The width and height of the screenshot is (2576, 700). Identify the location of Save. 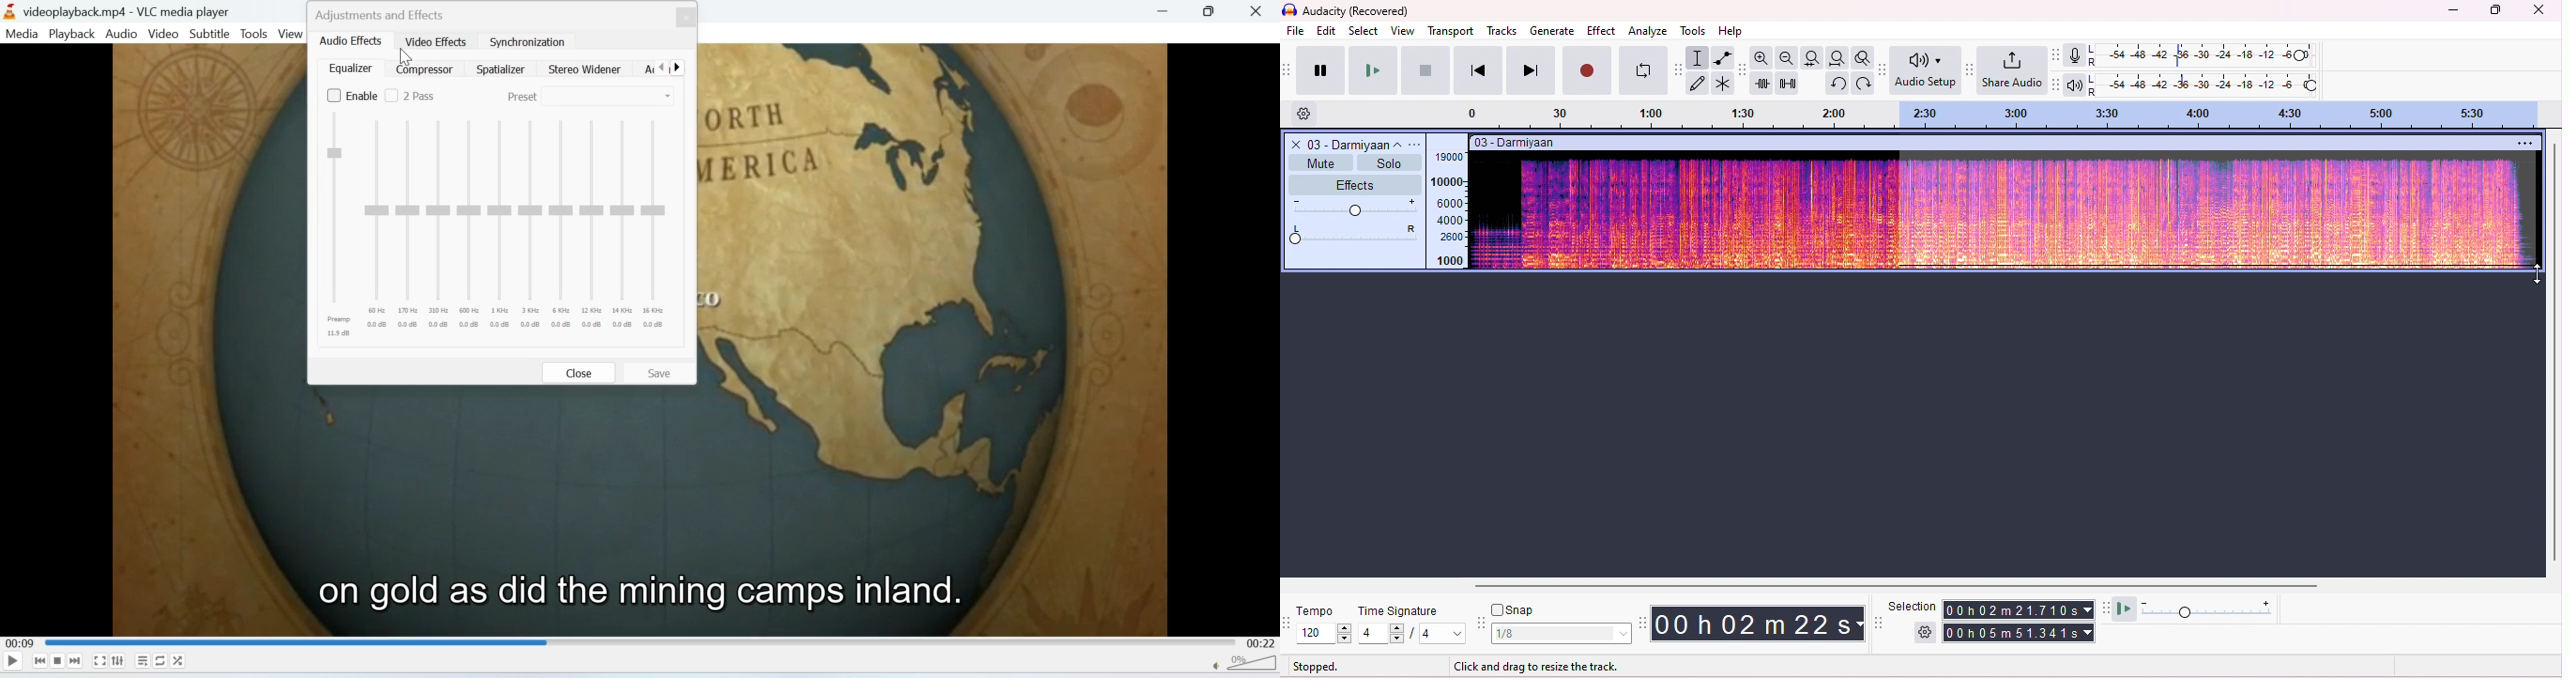
(662, 373).